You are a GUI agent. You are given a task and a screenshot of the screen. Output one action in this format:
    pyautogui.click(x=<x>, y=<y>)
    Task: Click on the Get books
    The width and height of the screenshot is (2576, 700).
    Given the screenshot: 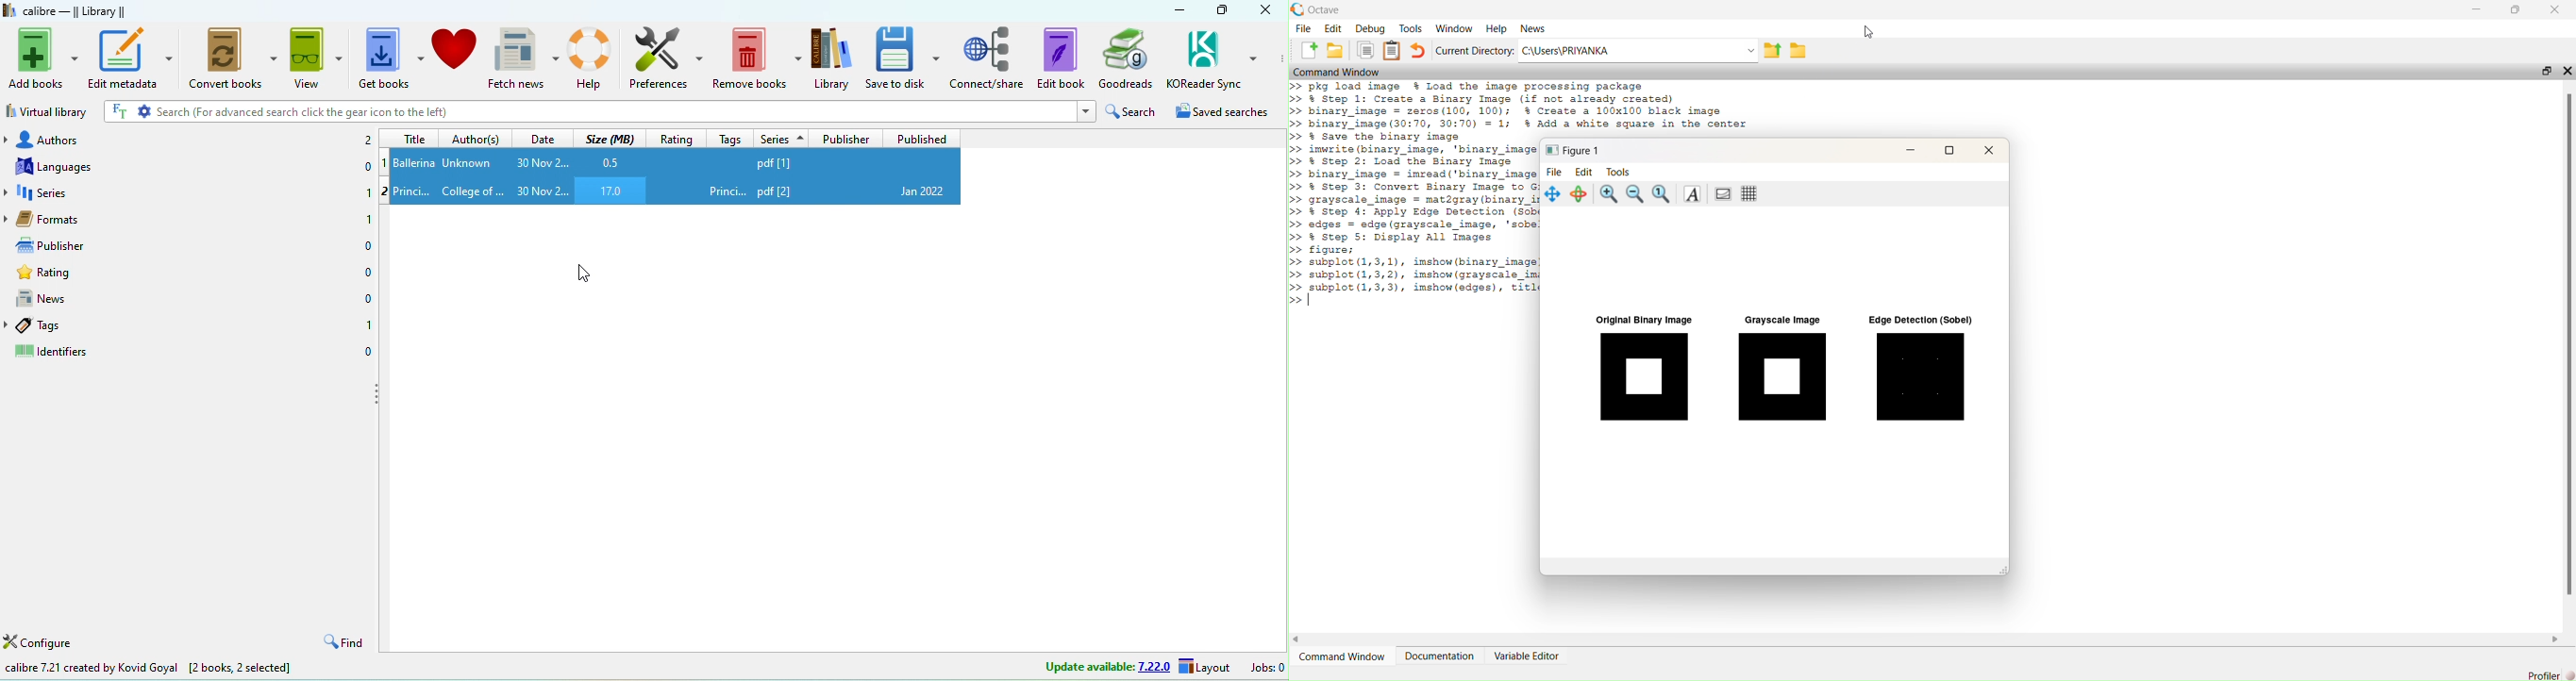 What is the action you would take?
    pyautogui.click(x=392, y=57)
    